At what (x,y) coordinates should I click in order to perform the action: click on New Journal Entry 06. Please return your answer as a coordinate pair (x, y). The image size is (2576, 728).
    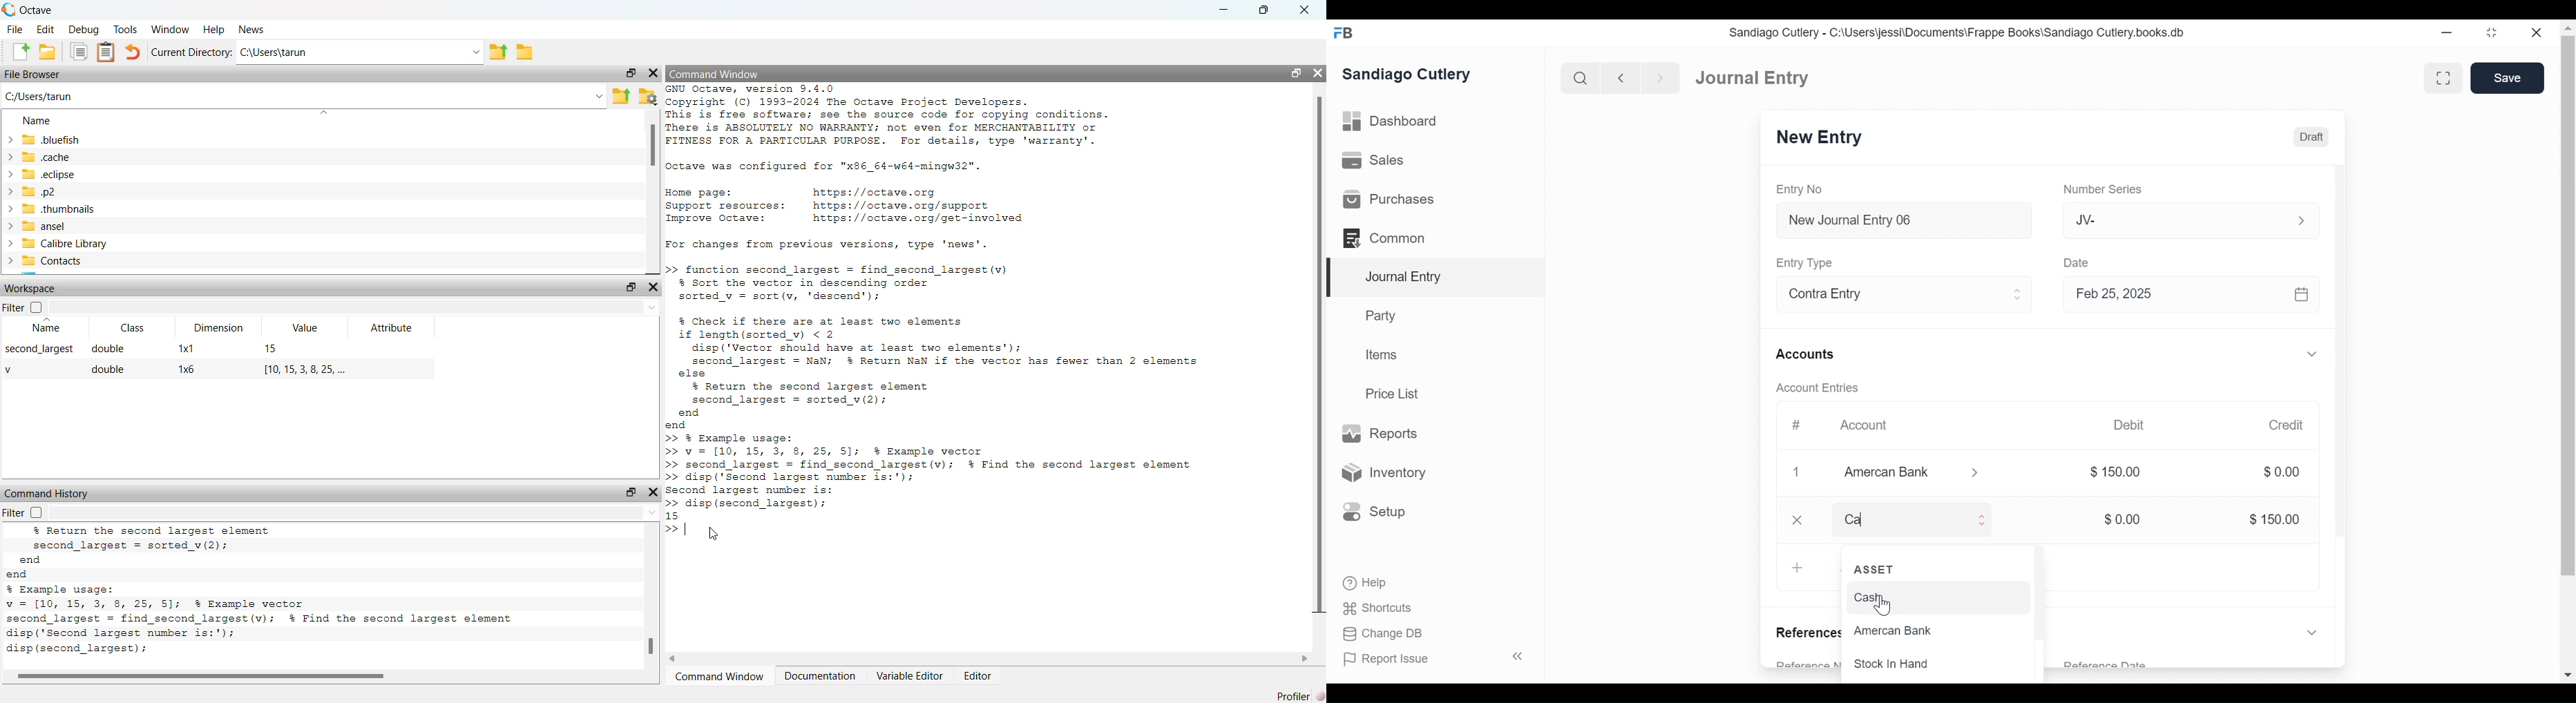
    Looking at the image, I should click on (1903, 221).